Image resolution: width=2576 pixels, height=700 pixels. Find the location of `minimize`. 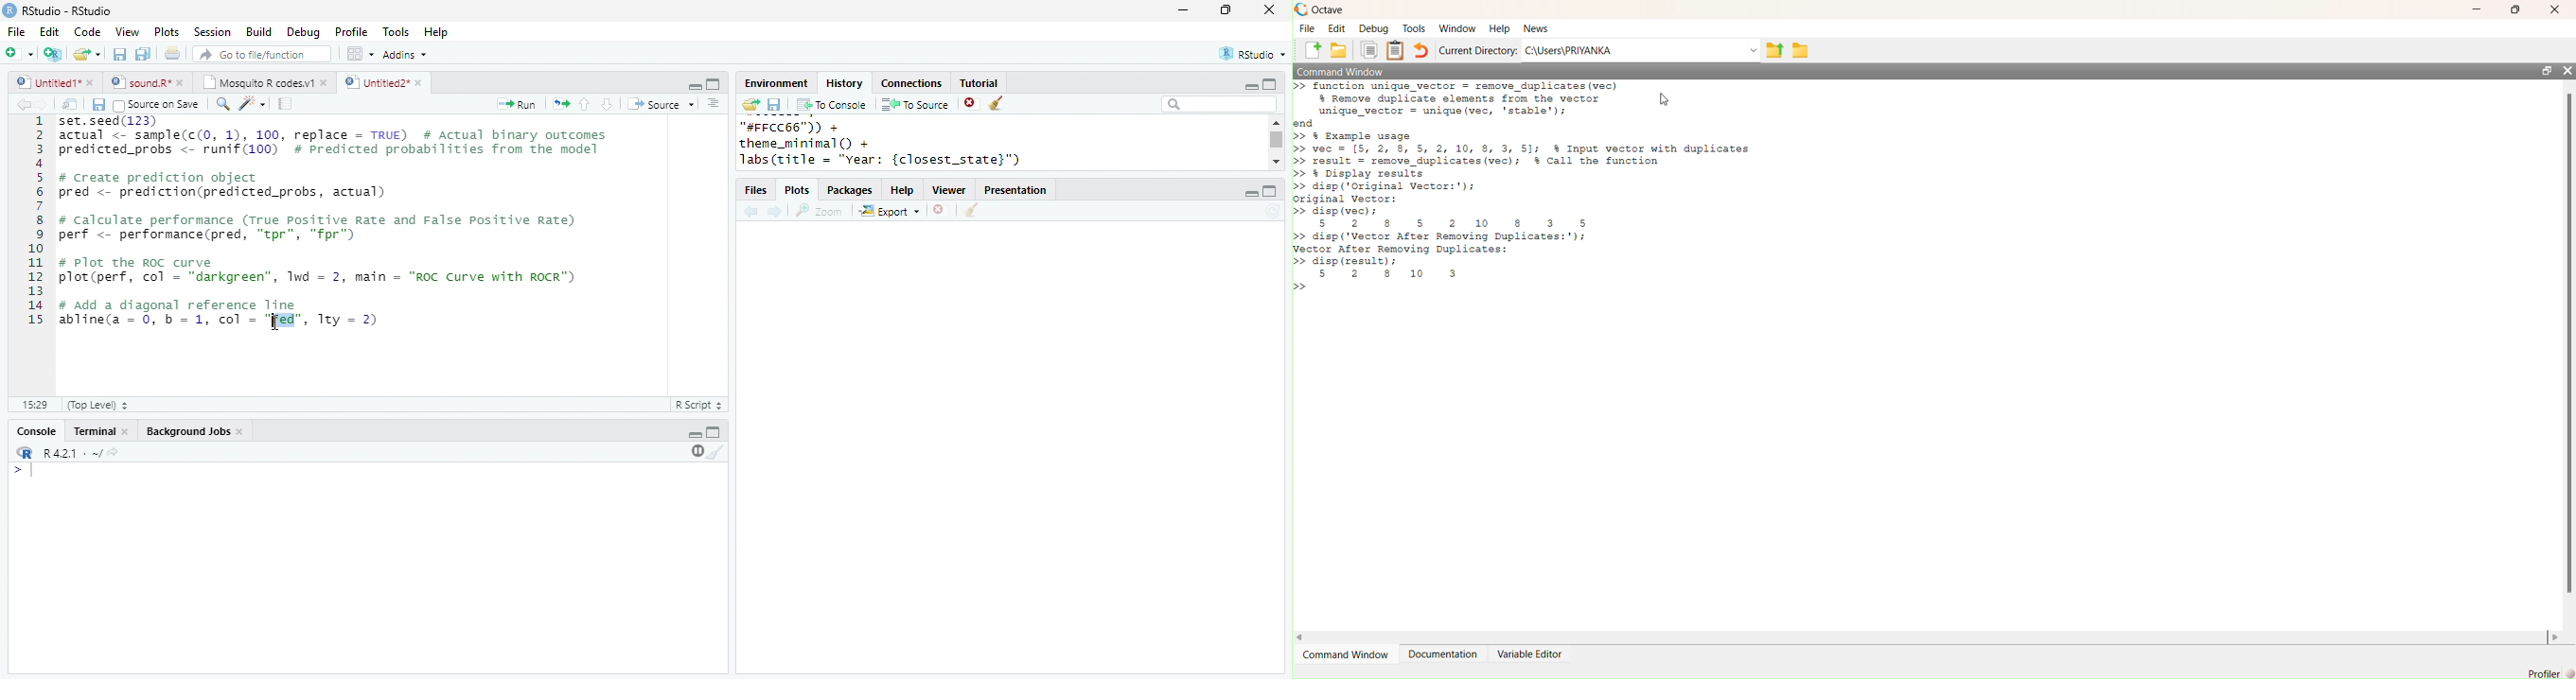

minimize is located at coordinates (1250, 194).